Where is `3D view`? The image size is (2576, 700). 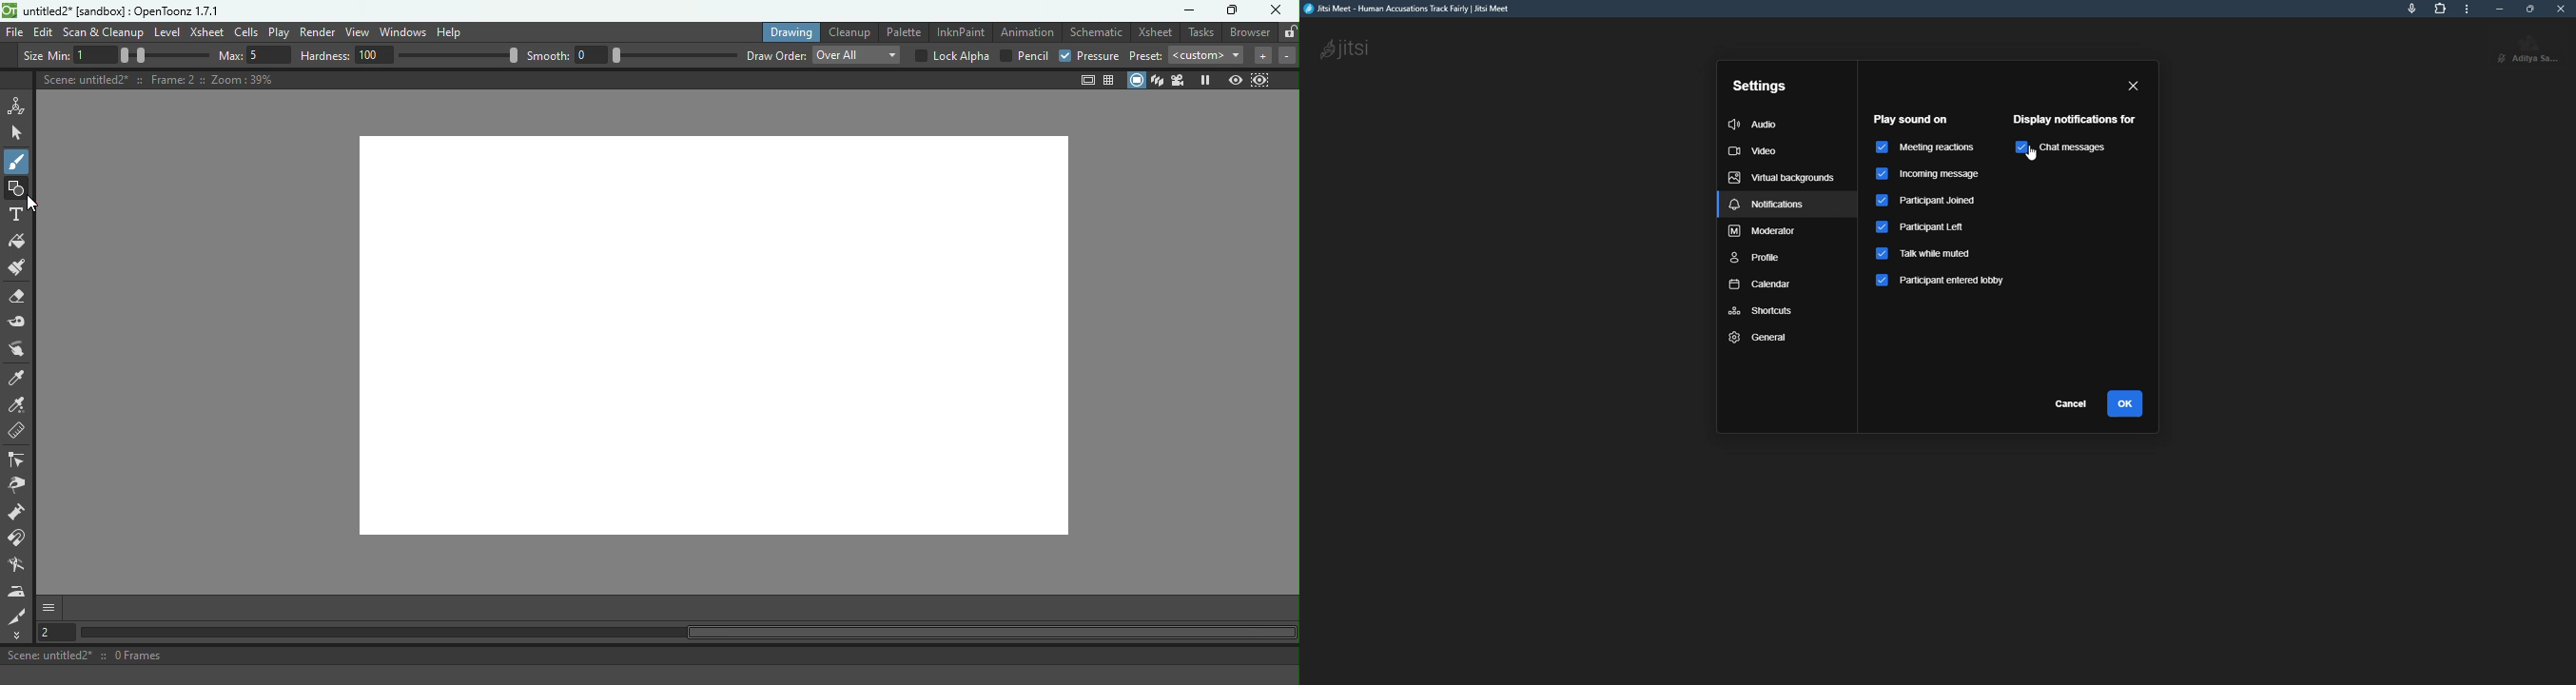 3D view is located at coordinates (1160, 81).